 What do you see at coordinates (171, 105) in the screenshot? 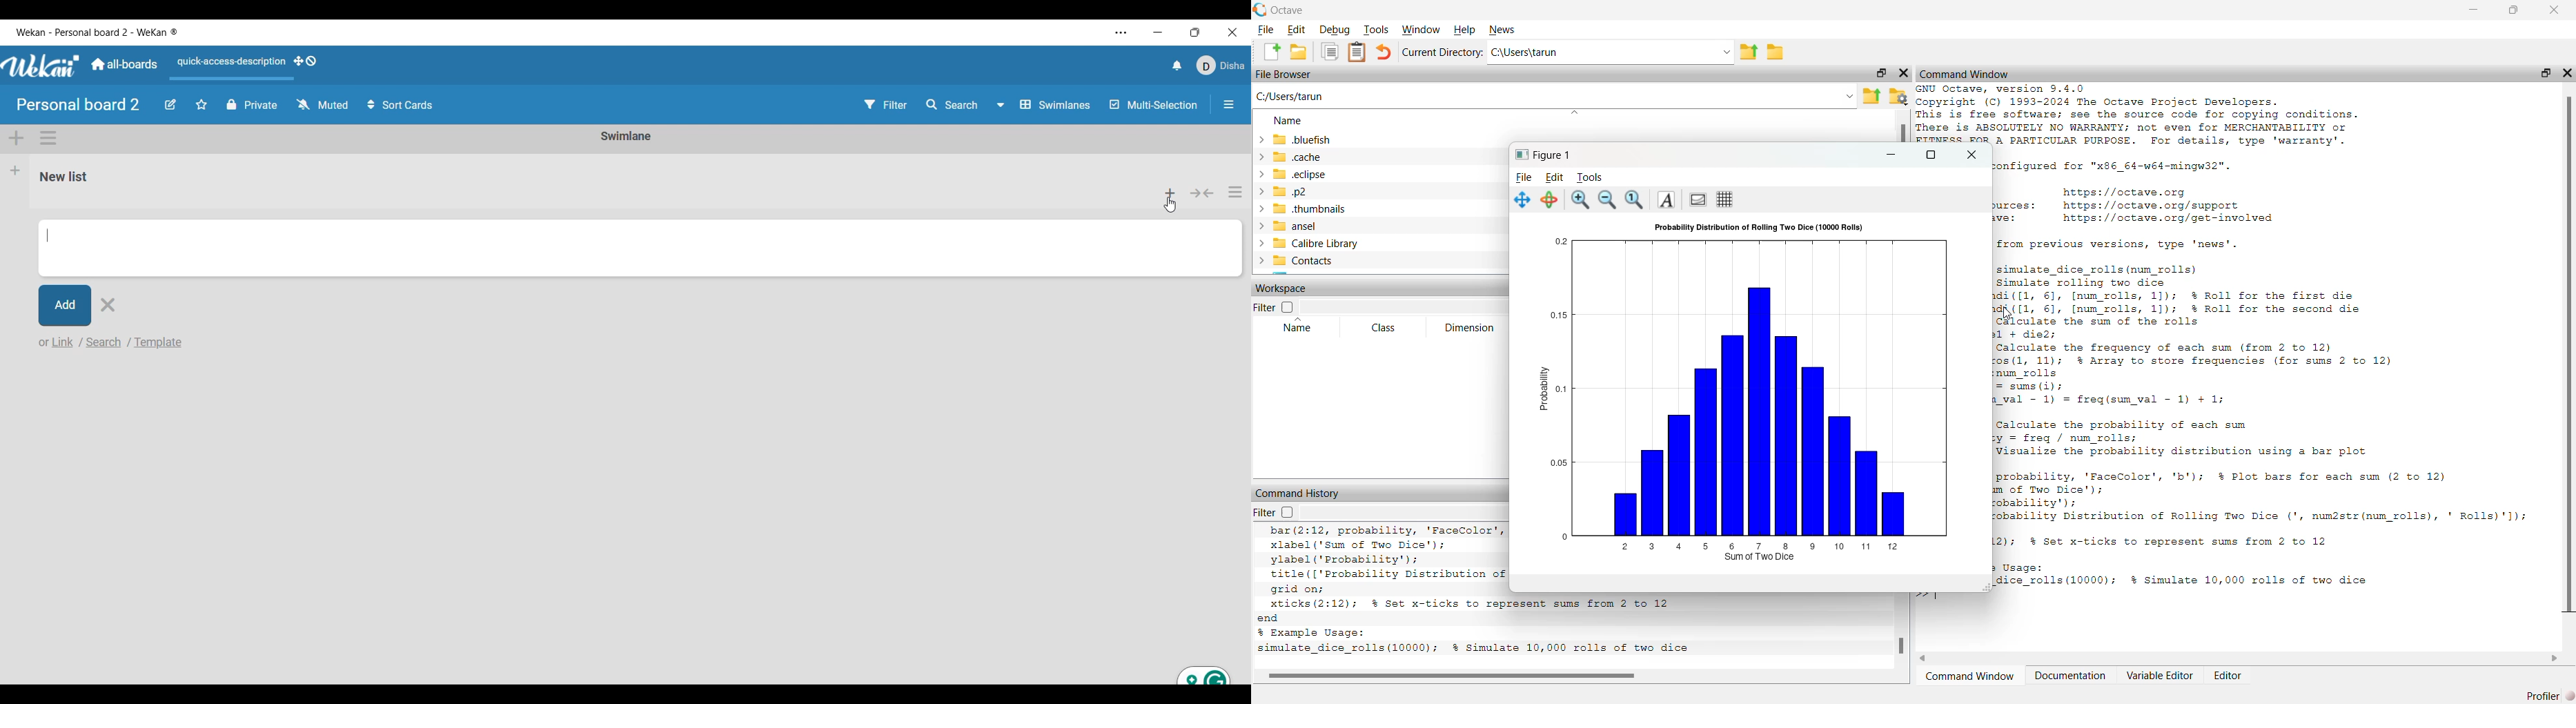
I see `Edit` at bounding box center [171, 105].